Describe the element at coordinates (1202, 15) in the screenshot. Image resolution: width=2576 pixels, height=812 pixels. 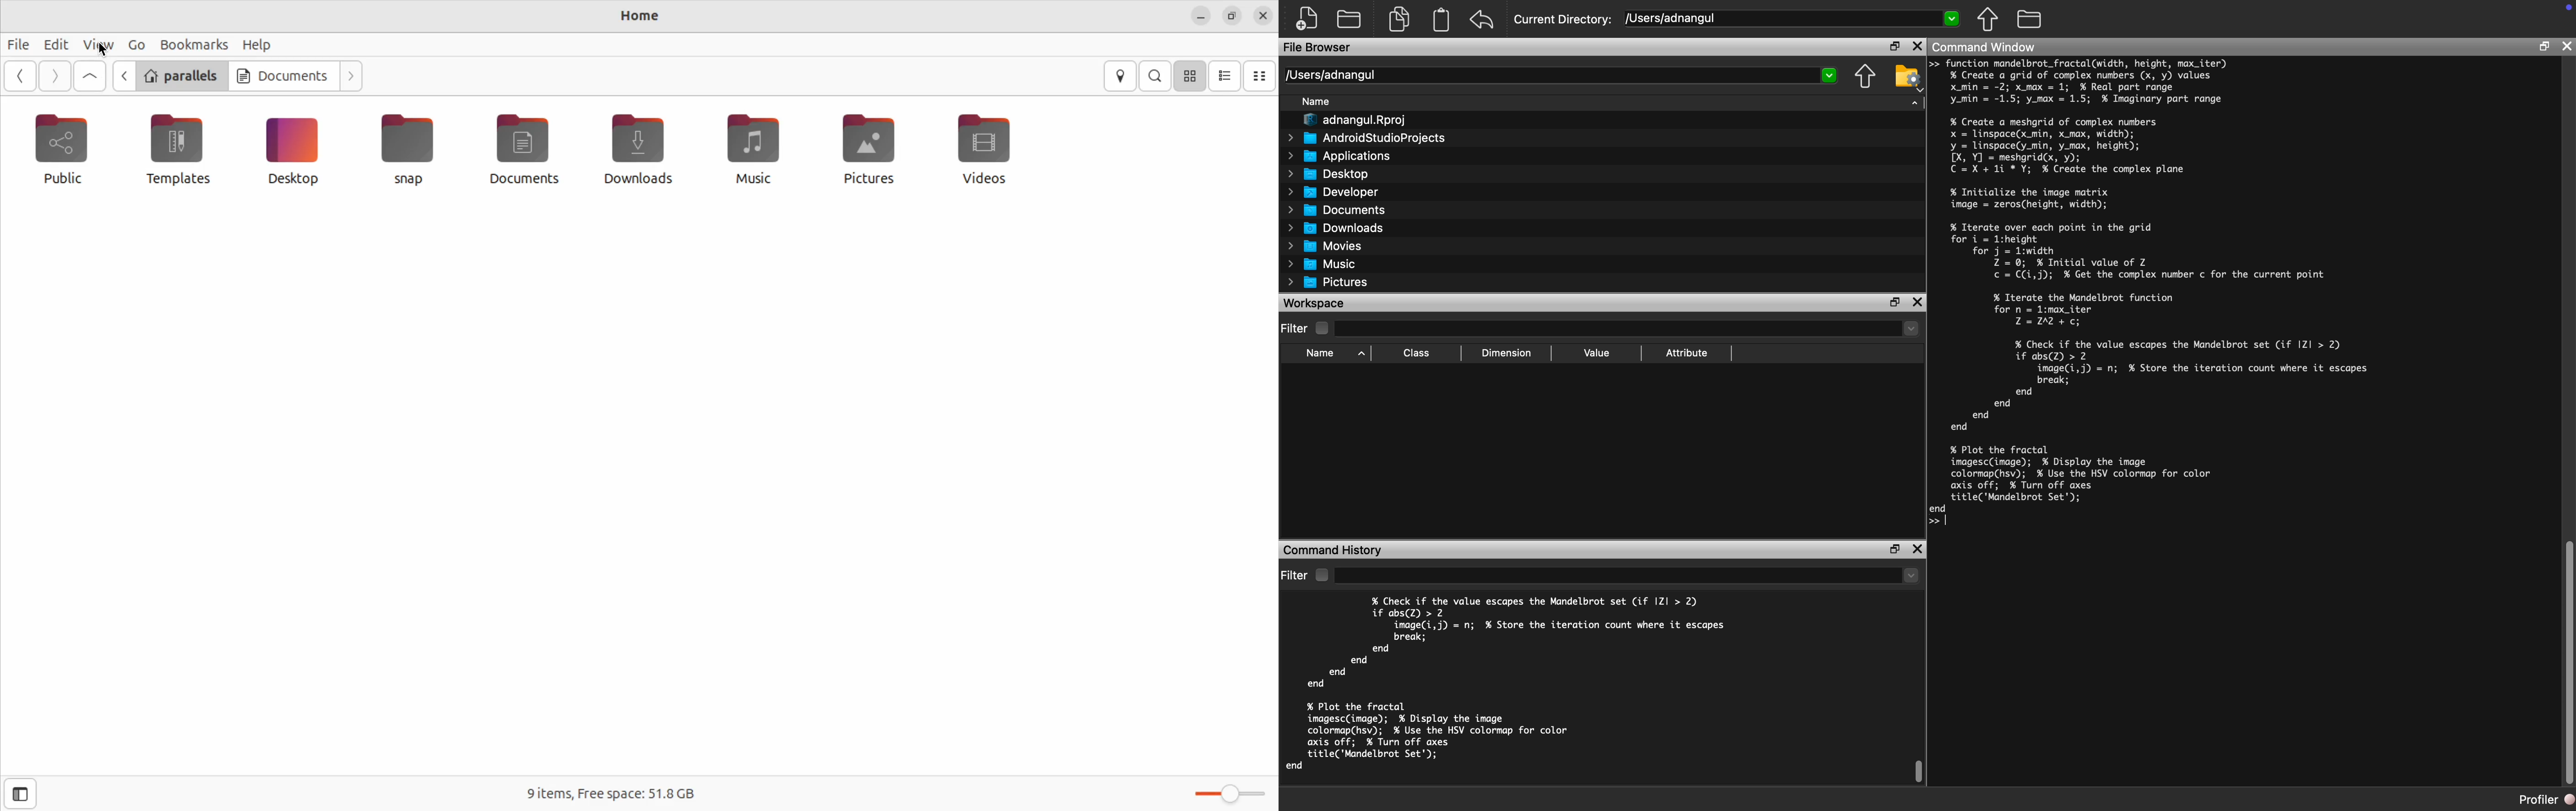
I see `minimize` at that location.